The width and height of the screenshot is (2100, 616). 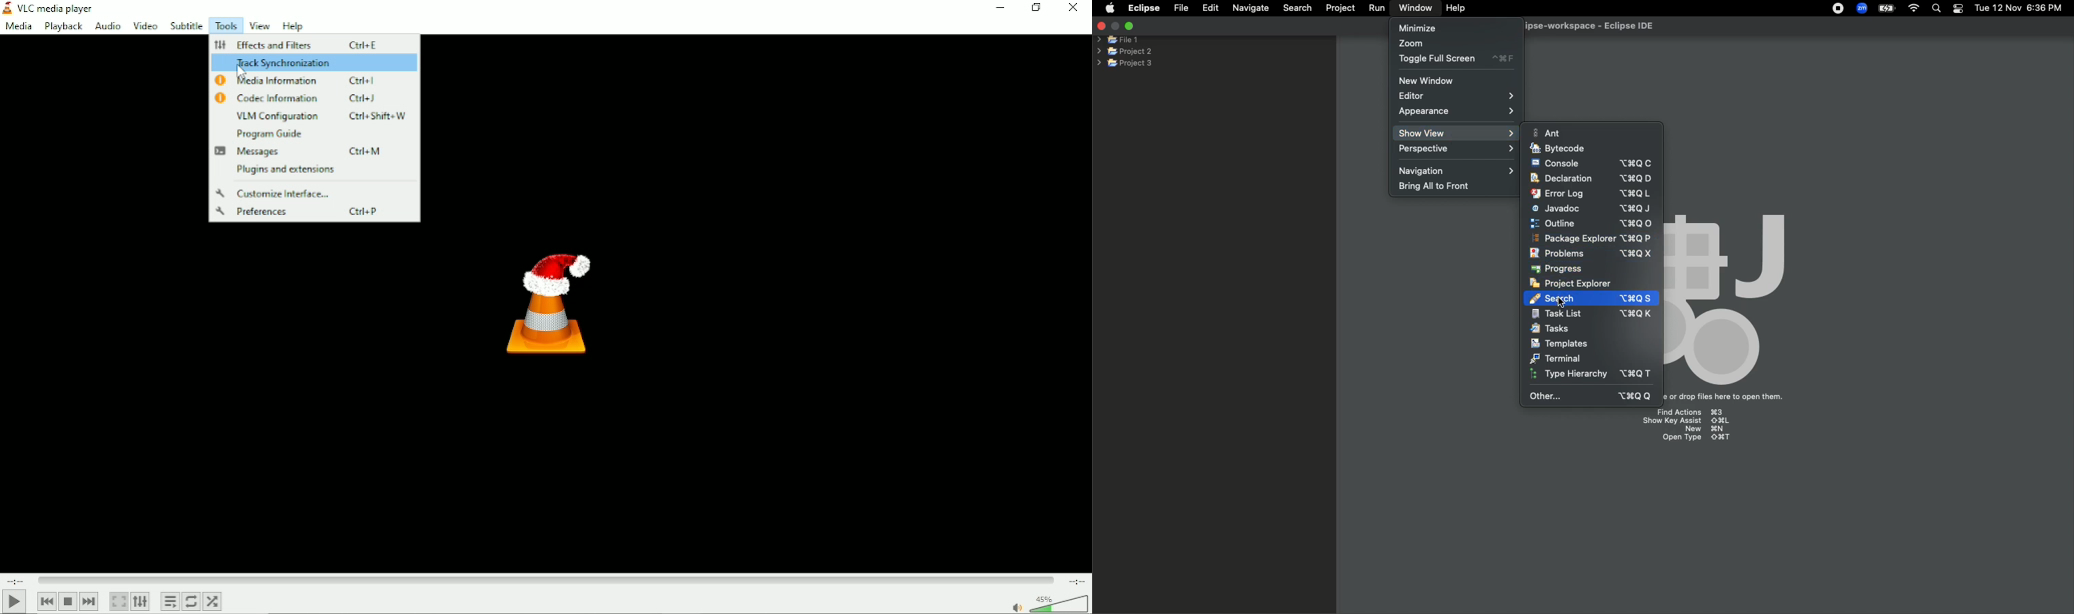 I want to click on Progress, so click(x=1559, y=269).